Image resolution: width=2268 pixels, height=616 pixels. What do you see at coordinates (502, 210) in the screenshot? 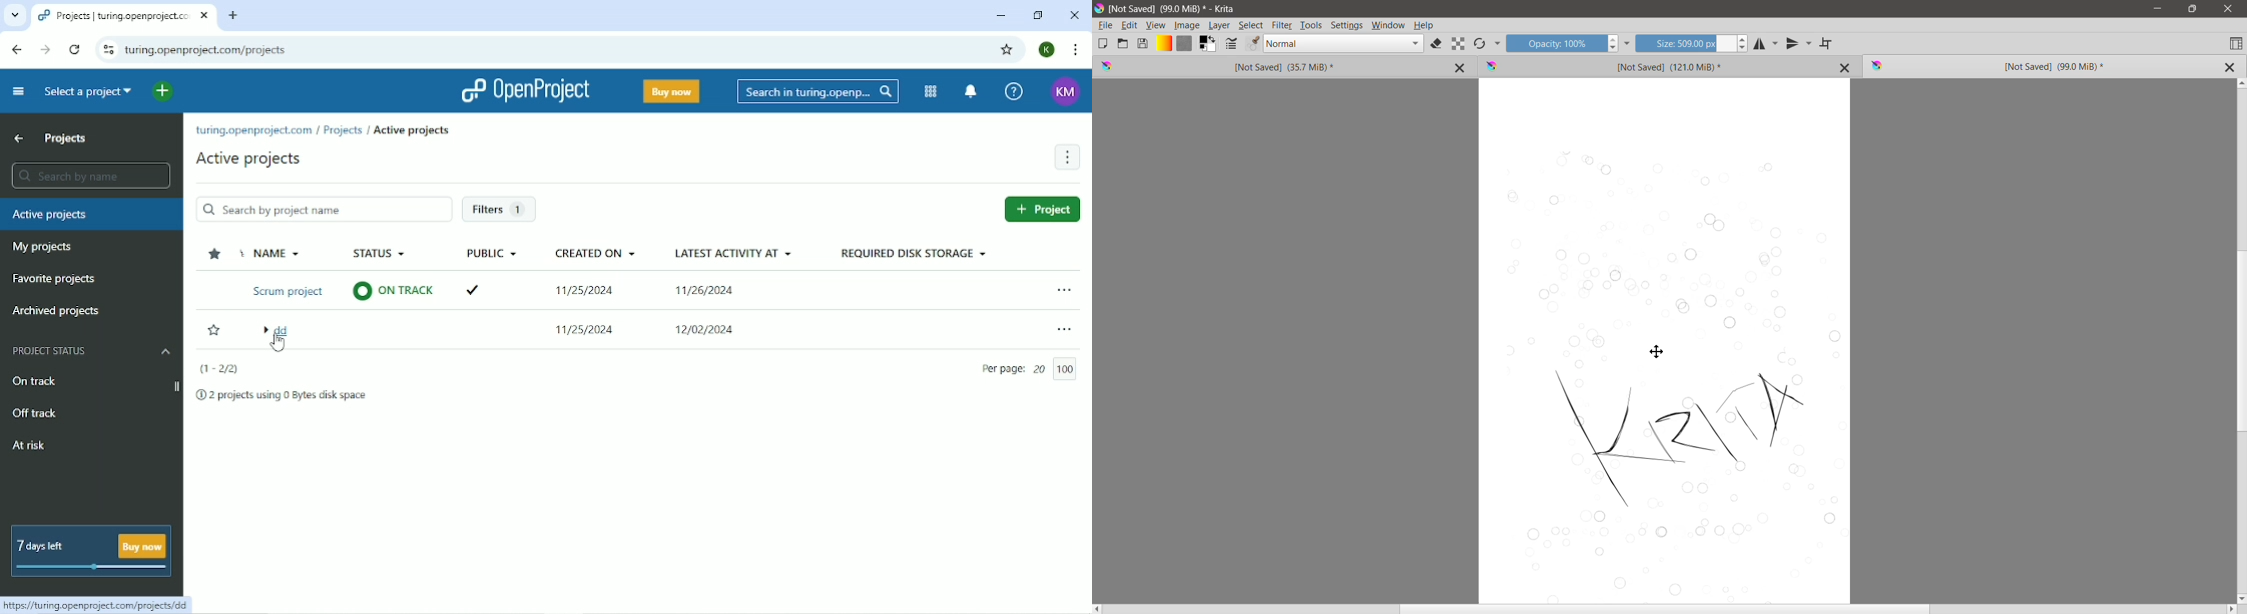
I see `Filters` at bounding box center [502, 210].